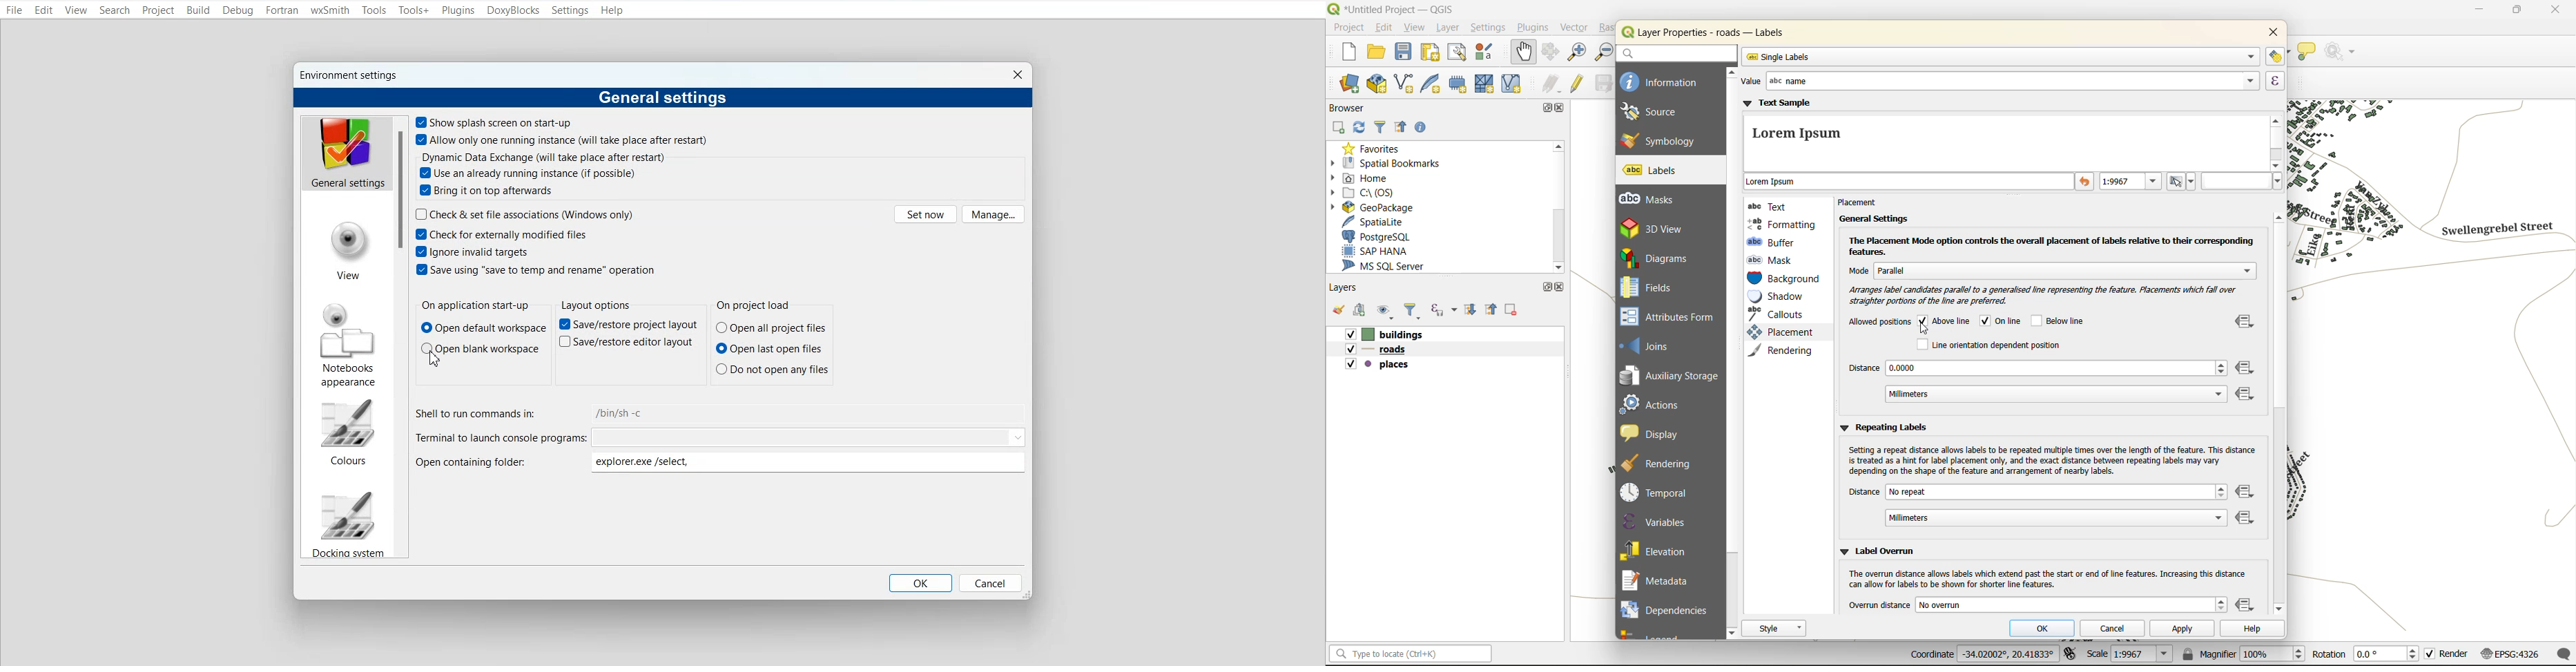 This screenshot has height=672, width=2576. What do you see at coordinates (1552, 83) in the screenshot?
I see `edits` at bounding box center [1552, 83].